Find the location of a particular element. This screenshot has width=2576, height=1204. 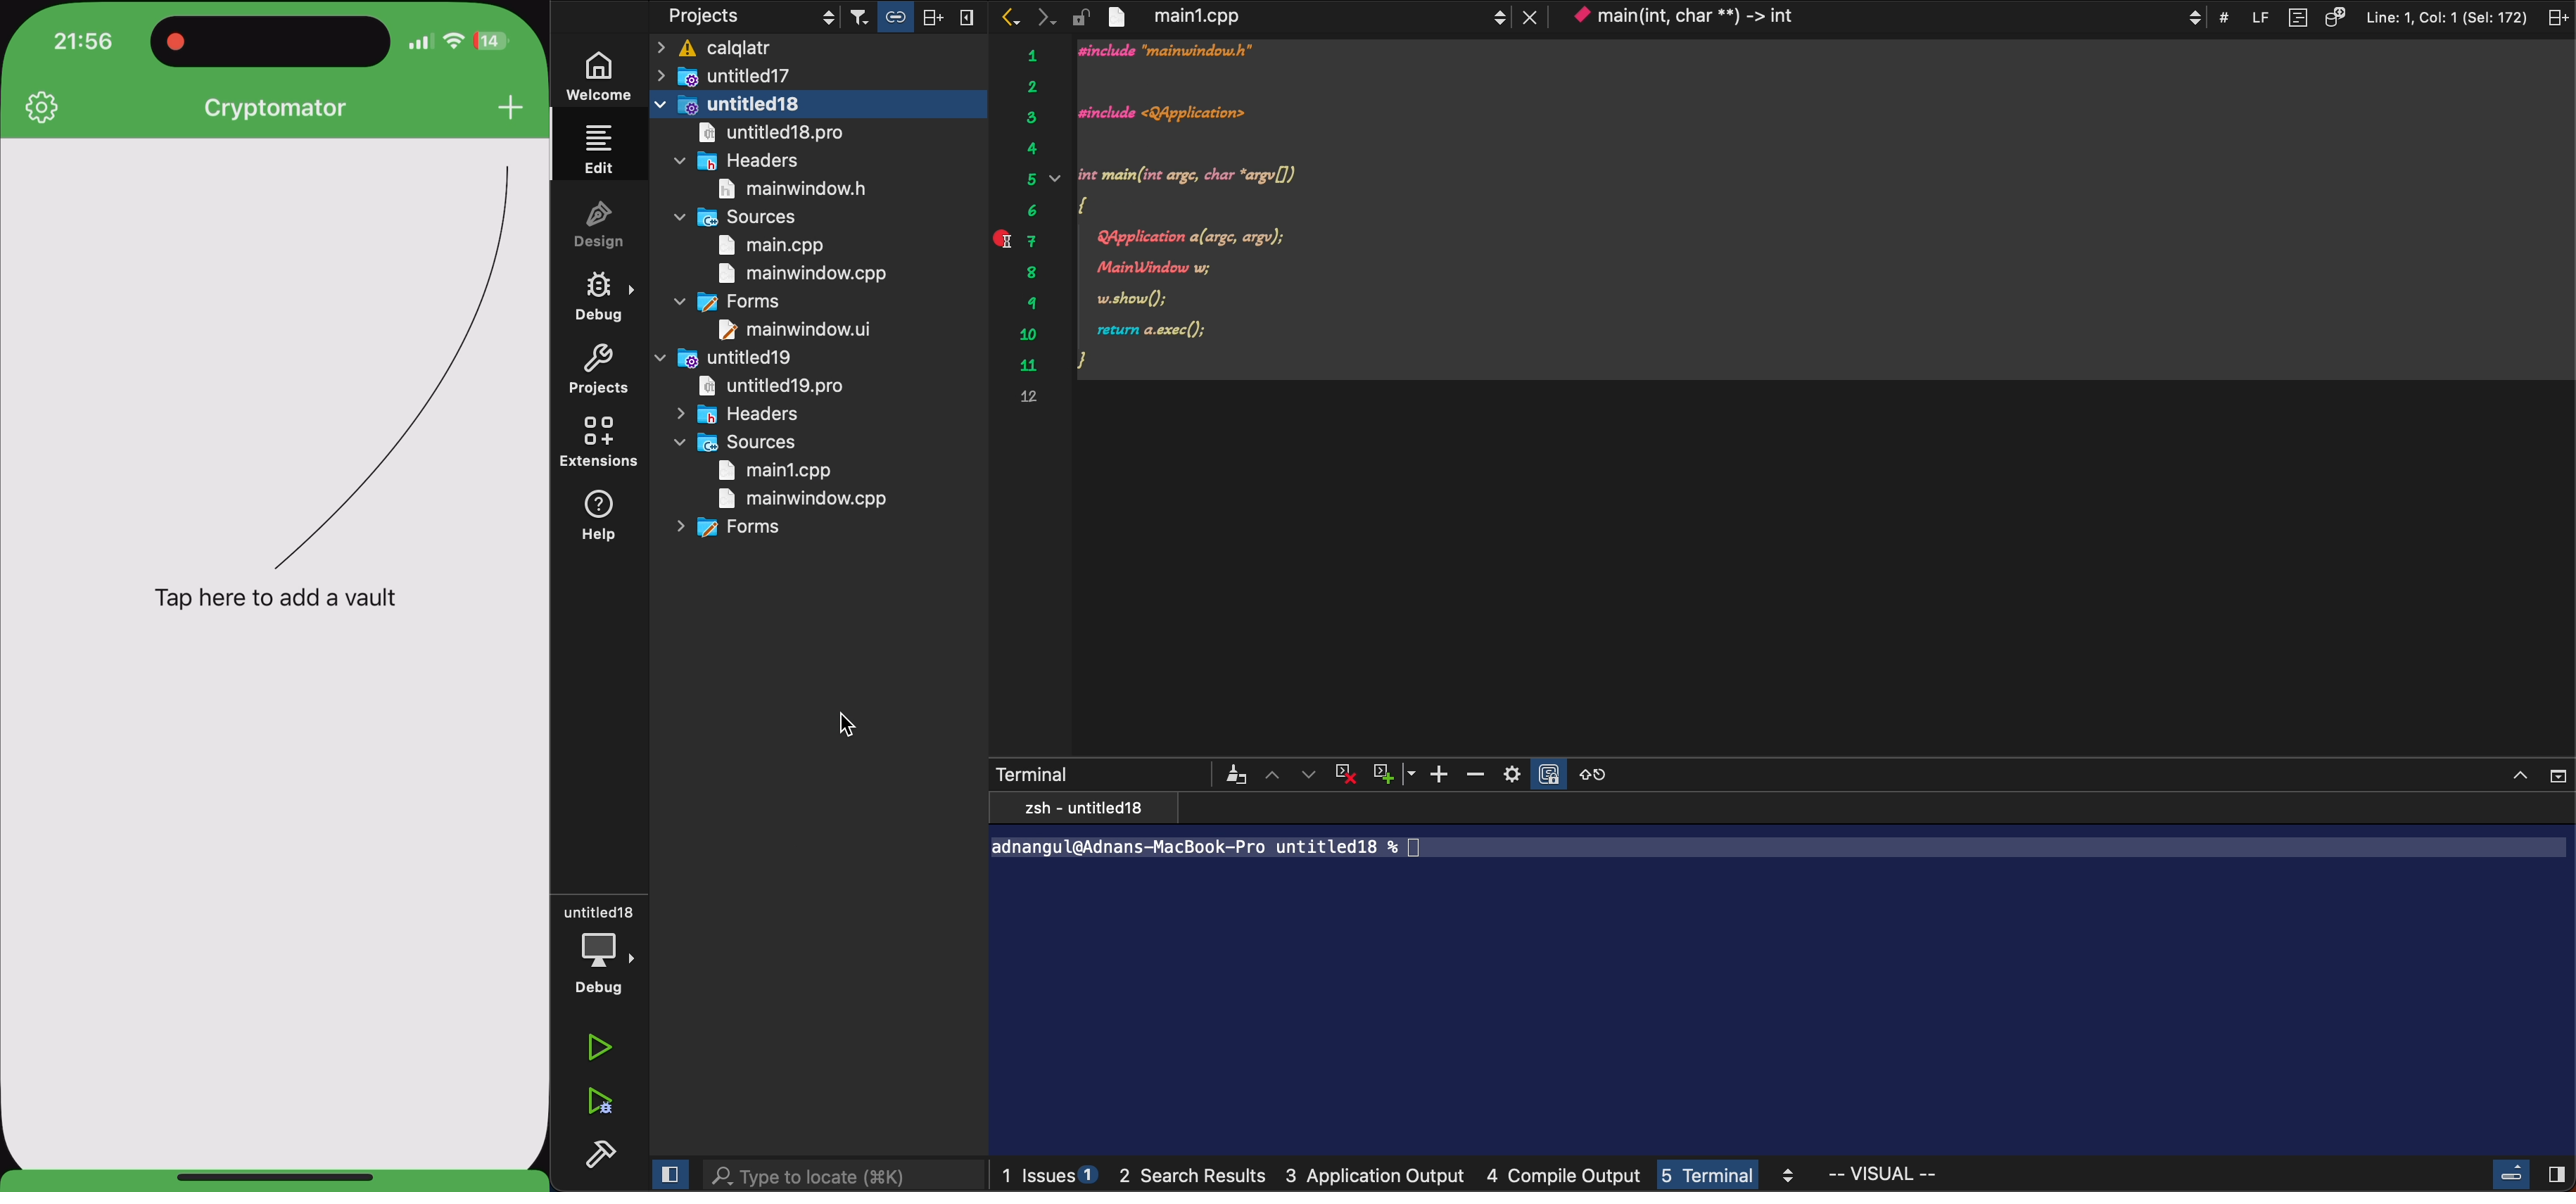

main window .cpp is located at coordinates (801, 273).